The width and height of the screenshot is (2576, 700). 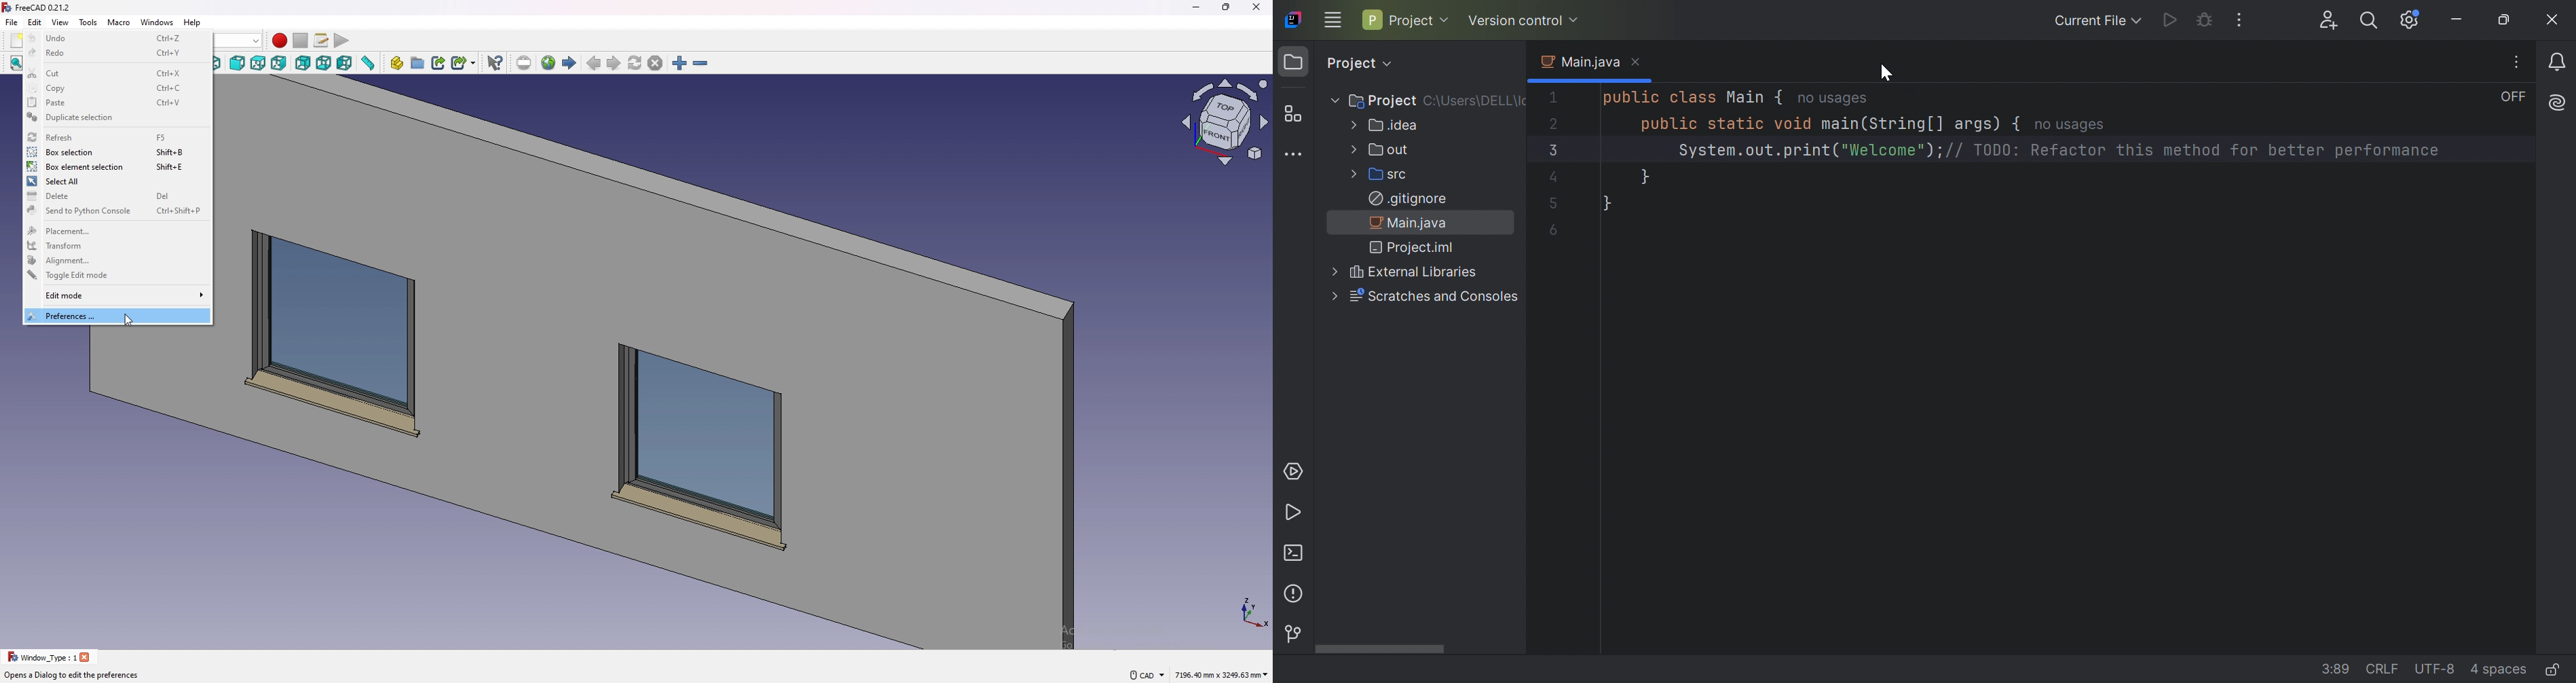 What do you see at coordinates (88, 22) in the screenshot?
I see `tools` at bounding box center [88, 22].